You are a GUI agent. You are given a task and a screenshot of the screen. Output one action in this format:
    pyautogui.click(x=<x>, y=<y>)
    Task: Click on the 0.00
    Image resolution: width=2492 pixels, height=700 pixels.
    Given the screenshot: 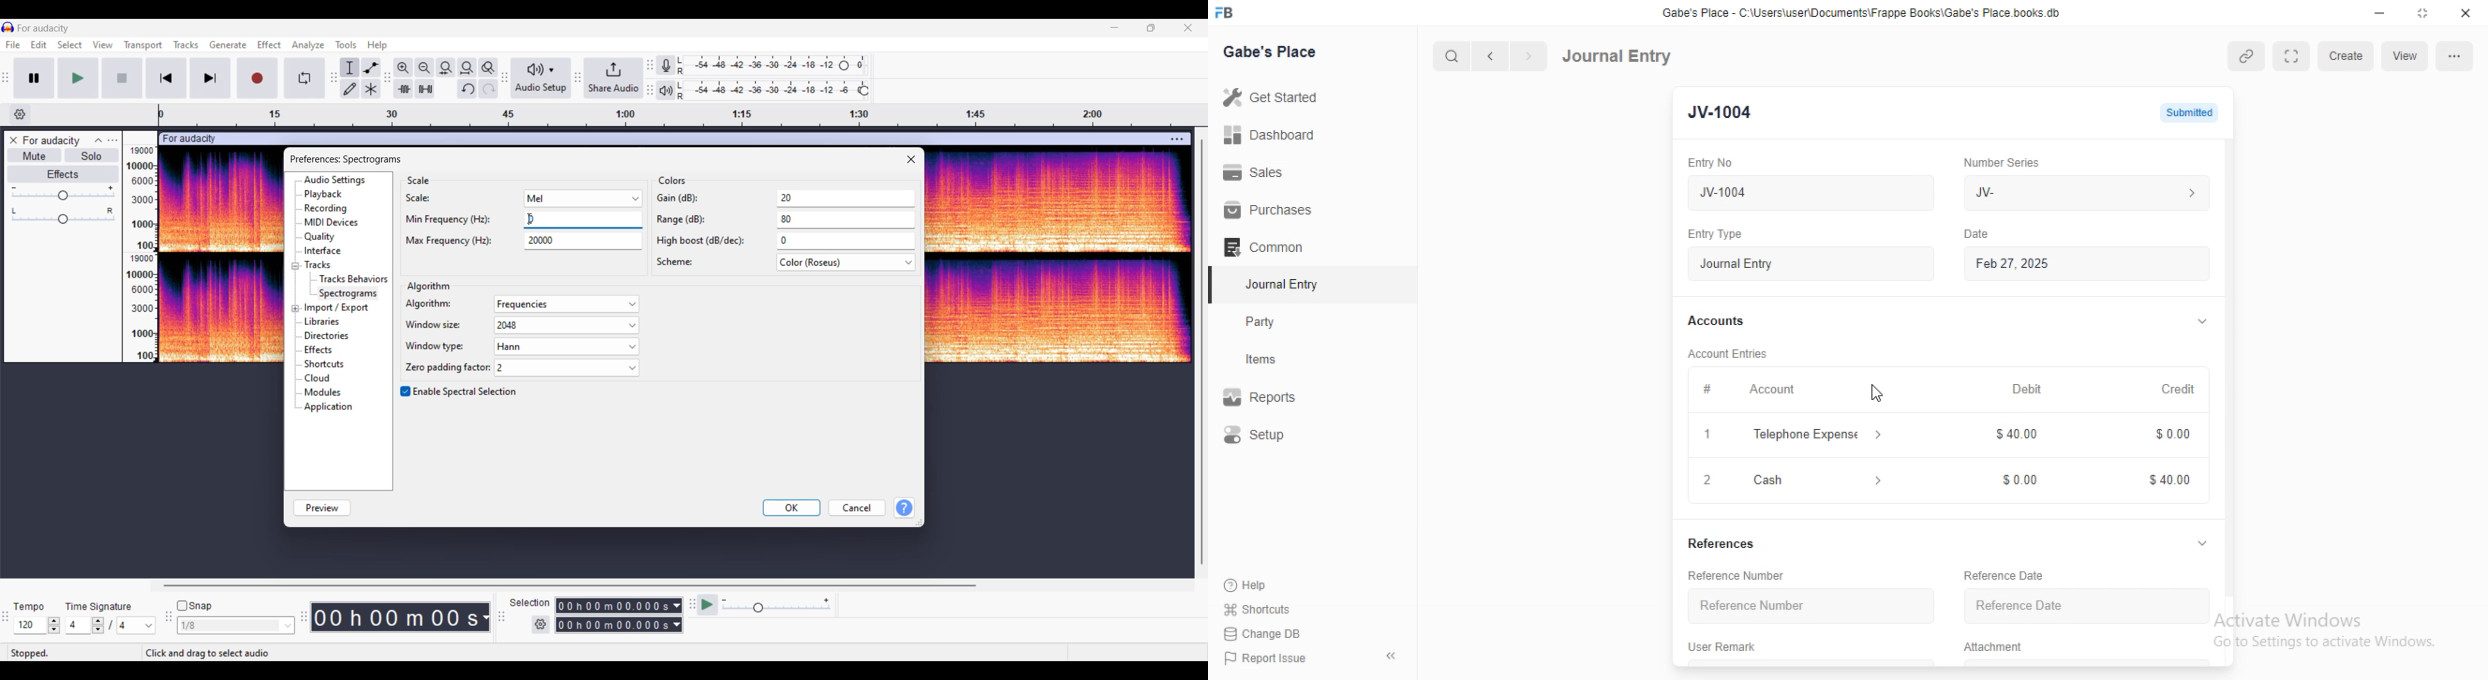 What is the action you would take?
    pyautogui.click(x=2166, y=436)
    